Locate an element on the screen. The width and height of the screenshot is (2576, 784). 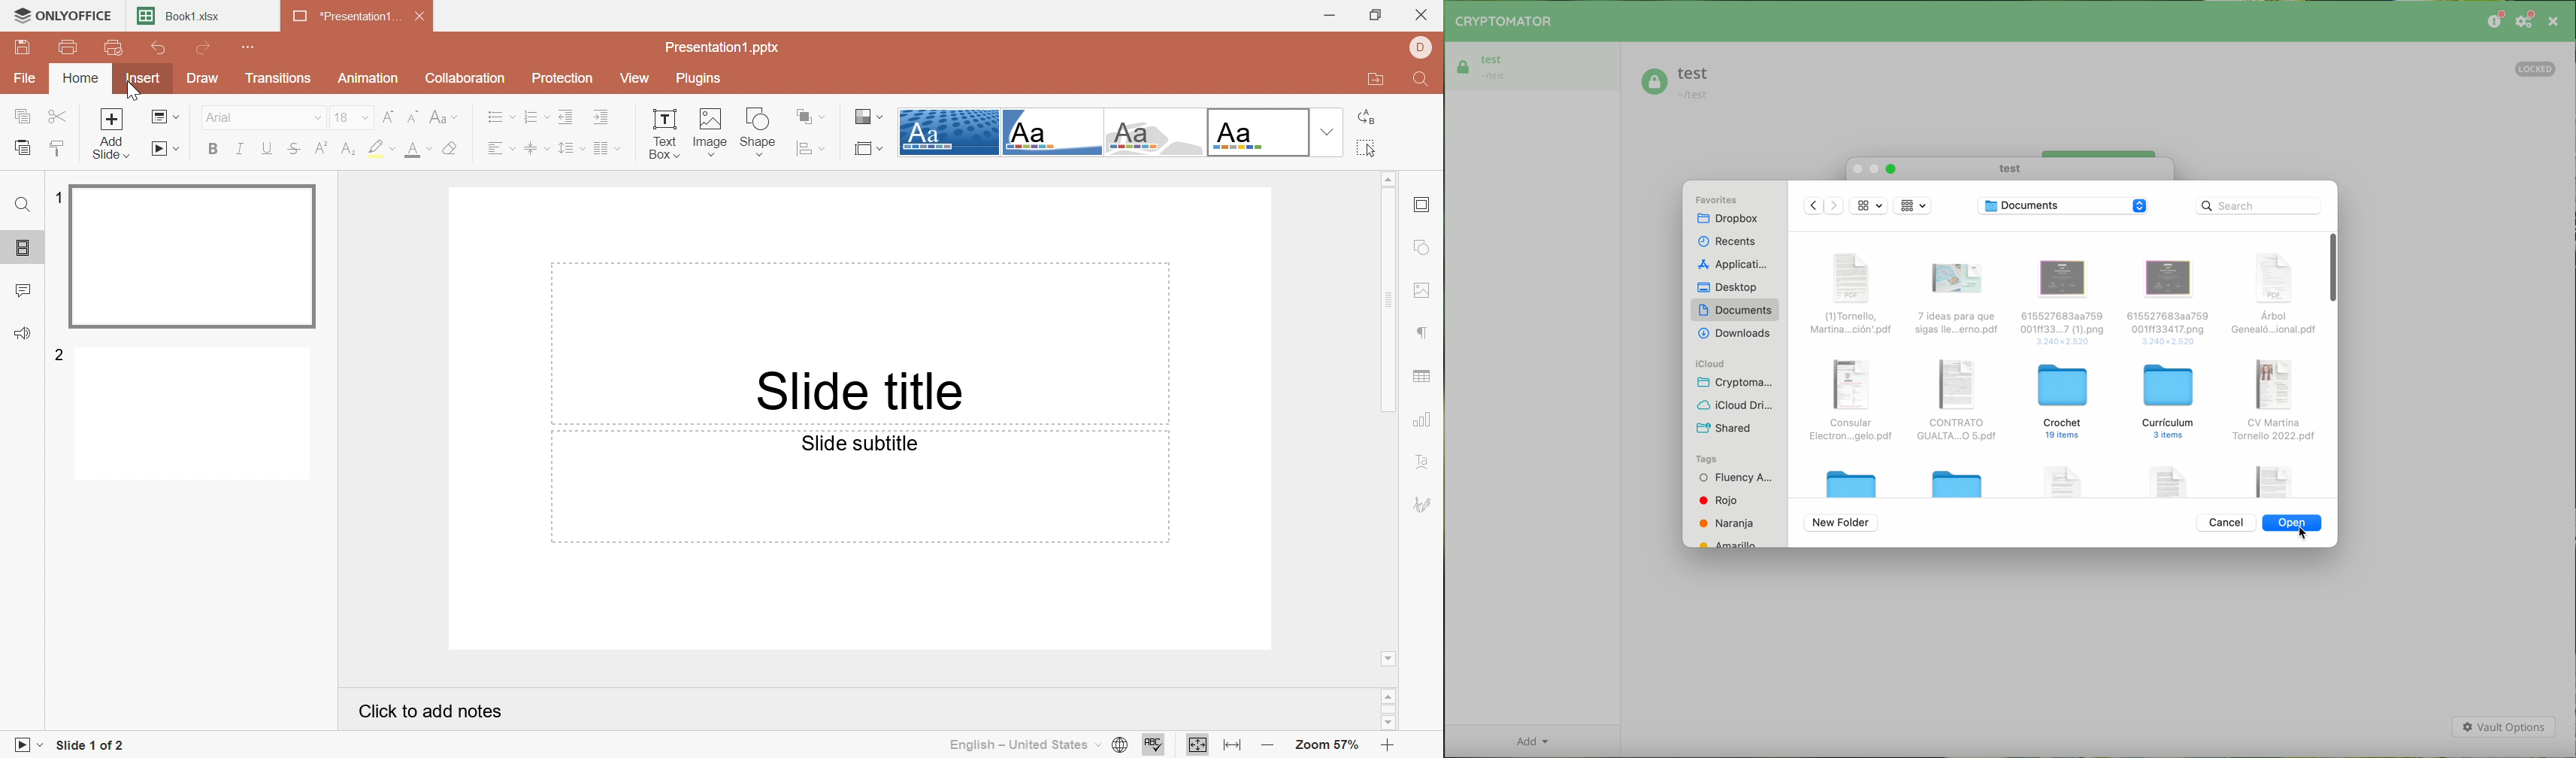
Chart settings is located at coordinates (1424, 420).